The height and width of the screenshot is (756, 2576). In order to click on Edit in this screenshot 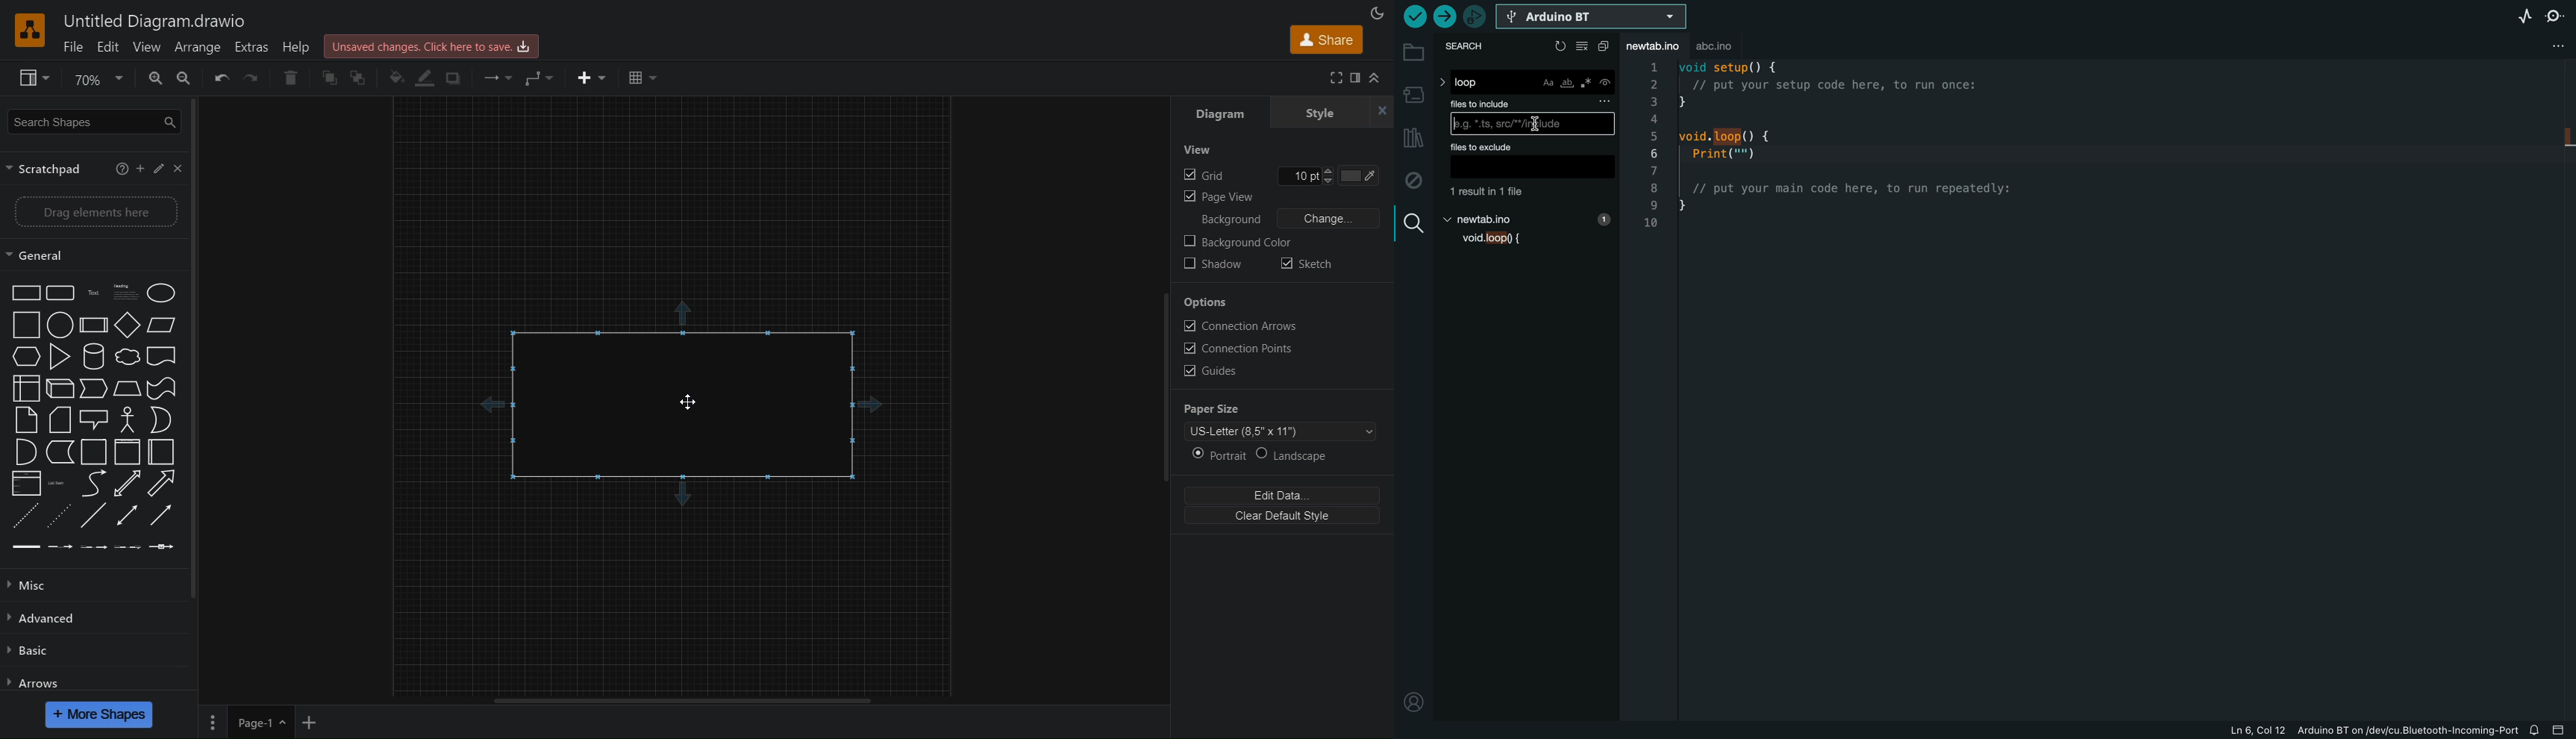, I will do `click(108, 47)`.